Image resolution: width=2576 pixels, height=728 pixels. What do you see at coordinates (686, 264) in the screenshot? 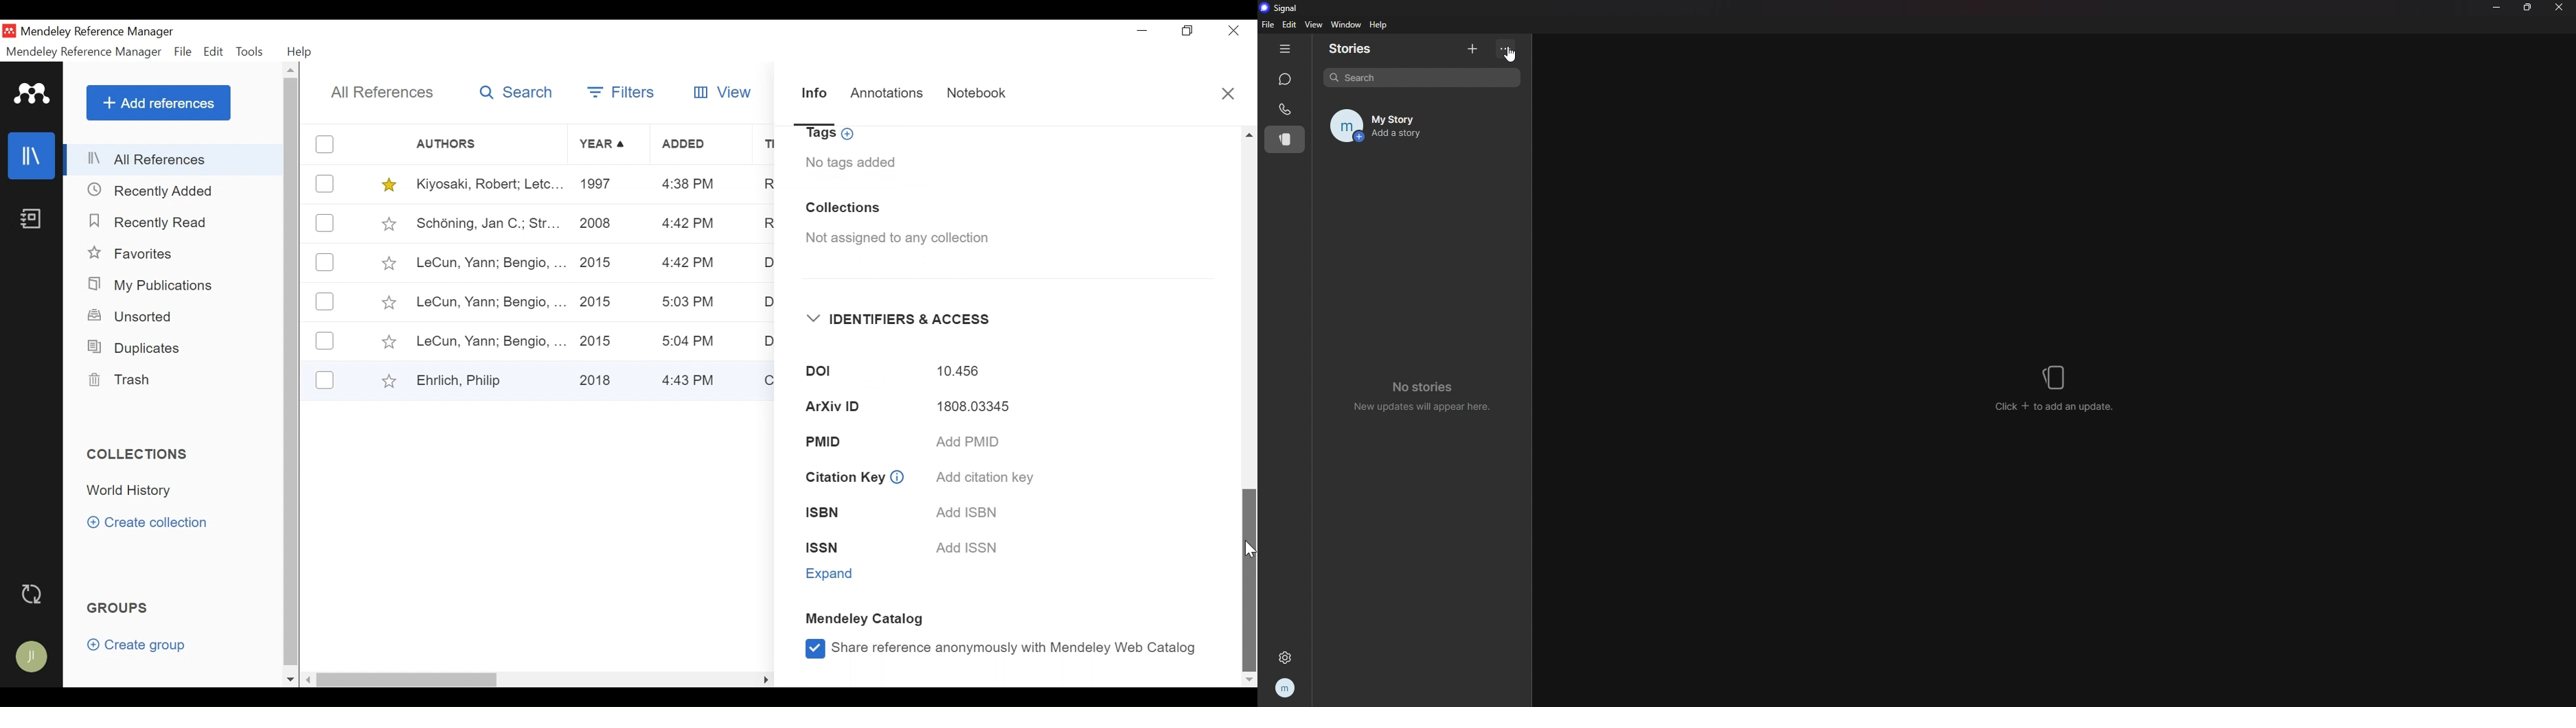
I see `4:42 PM` at bounding box center [686, 264].